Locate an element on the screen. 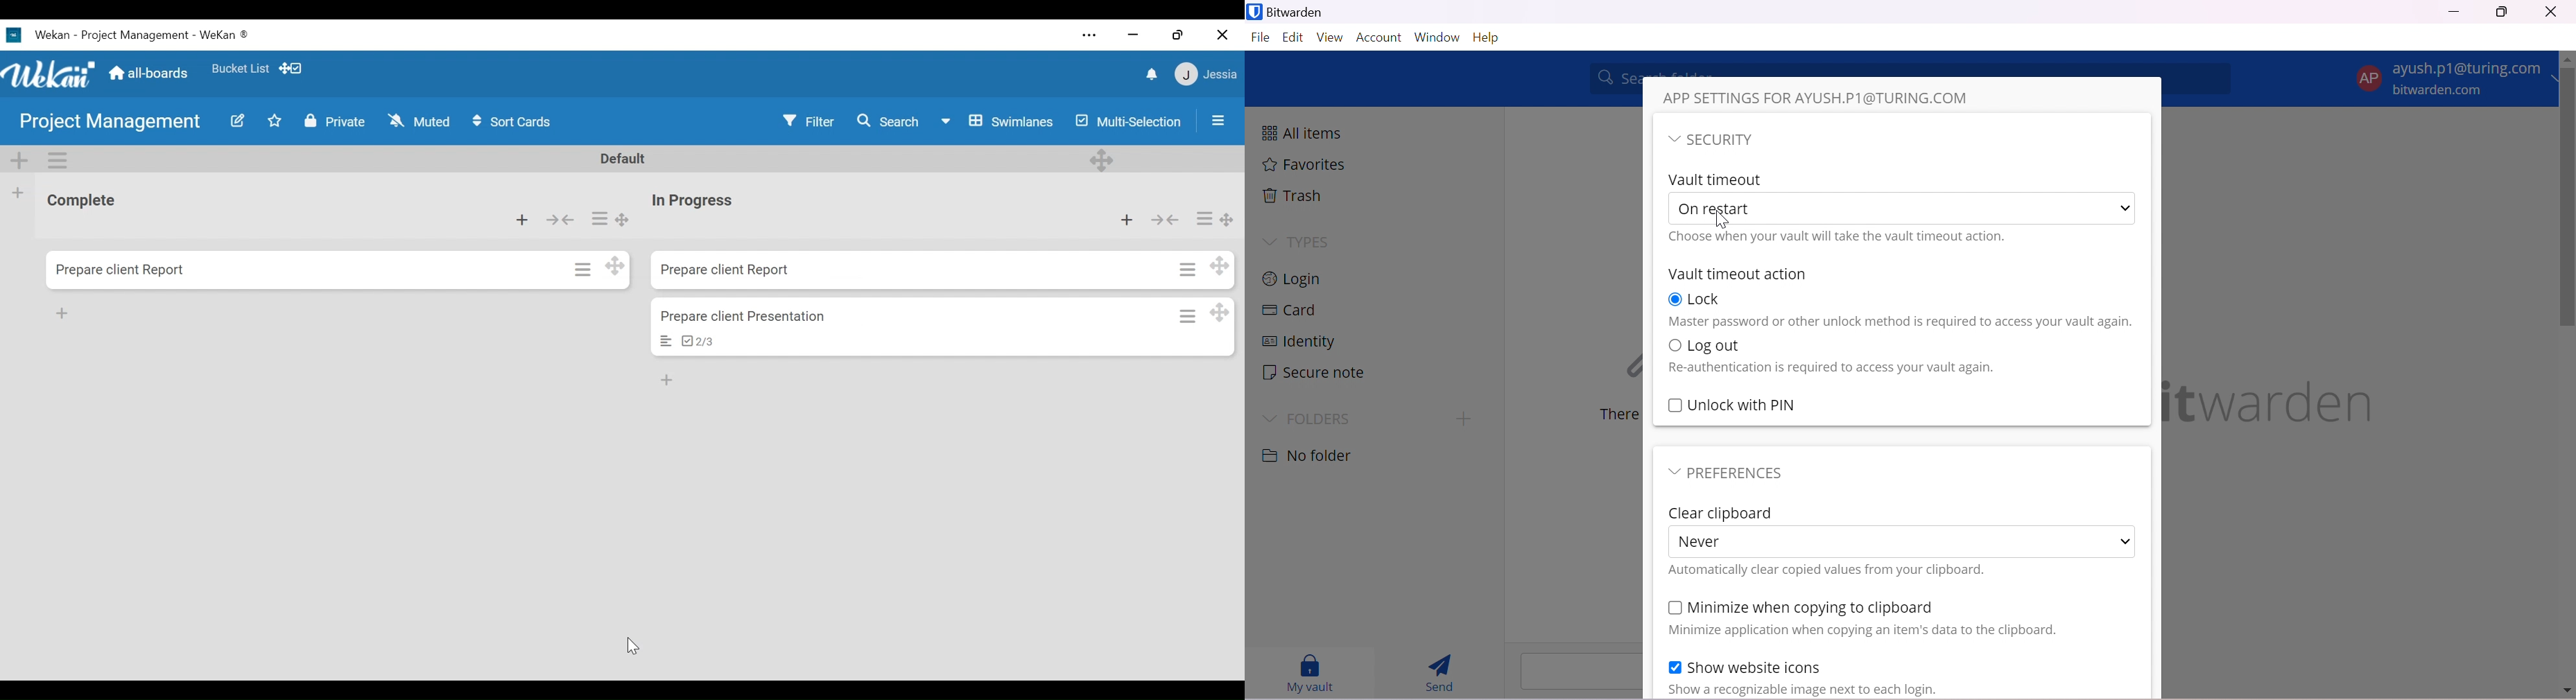 This screenshot has width=2576, height=700. Identity is located at coordinates (1298, 342).